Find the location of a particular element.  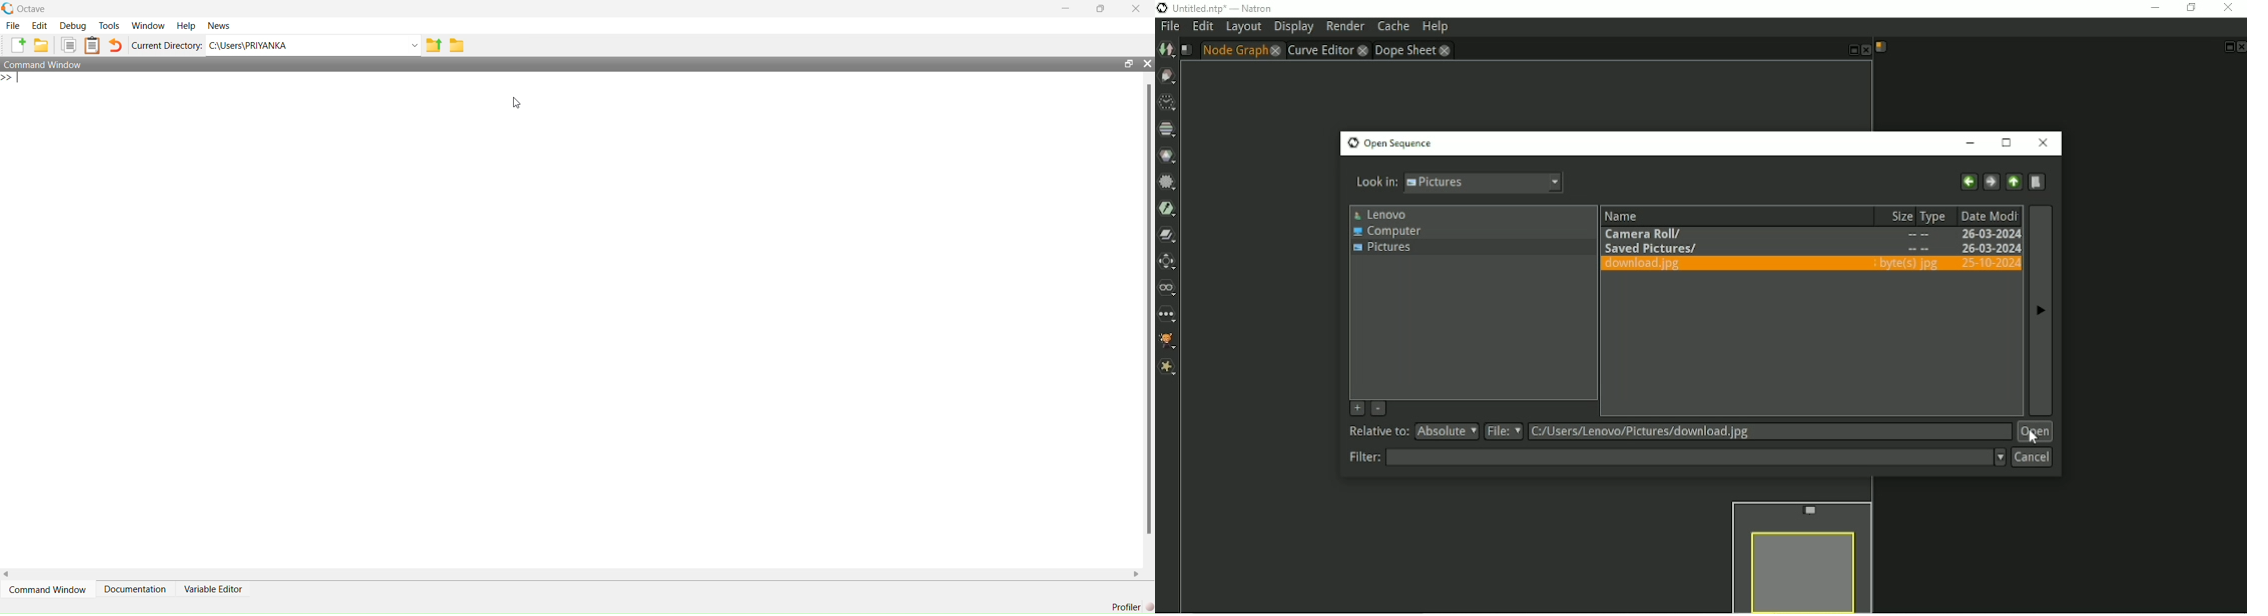

tools is located at coordinates (111, 25).